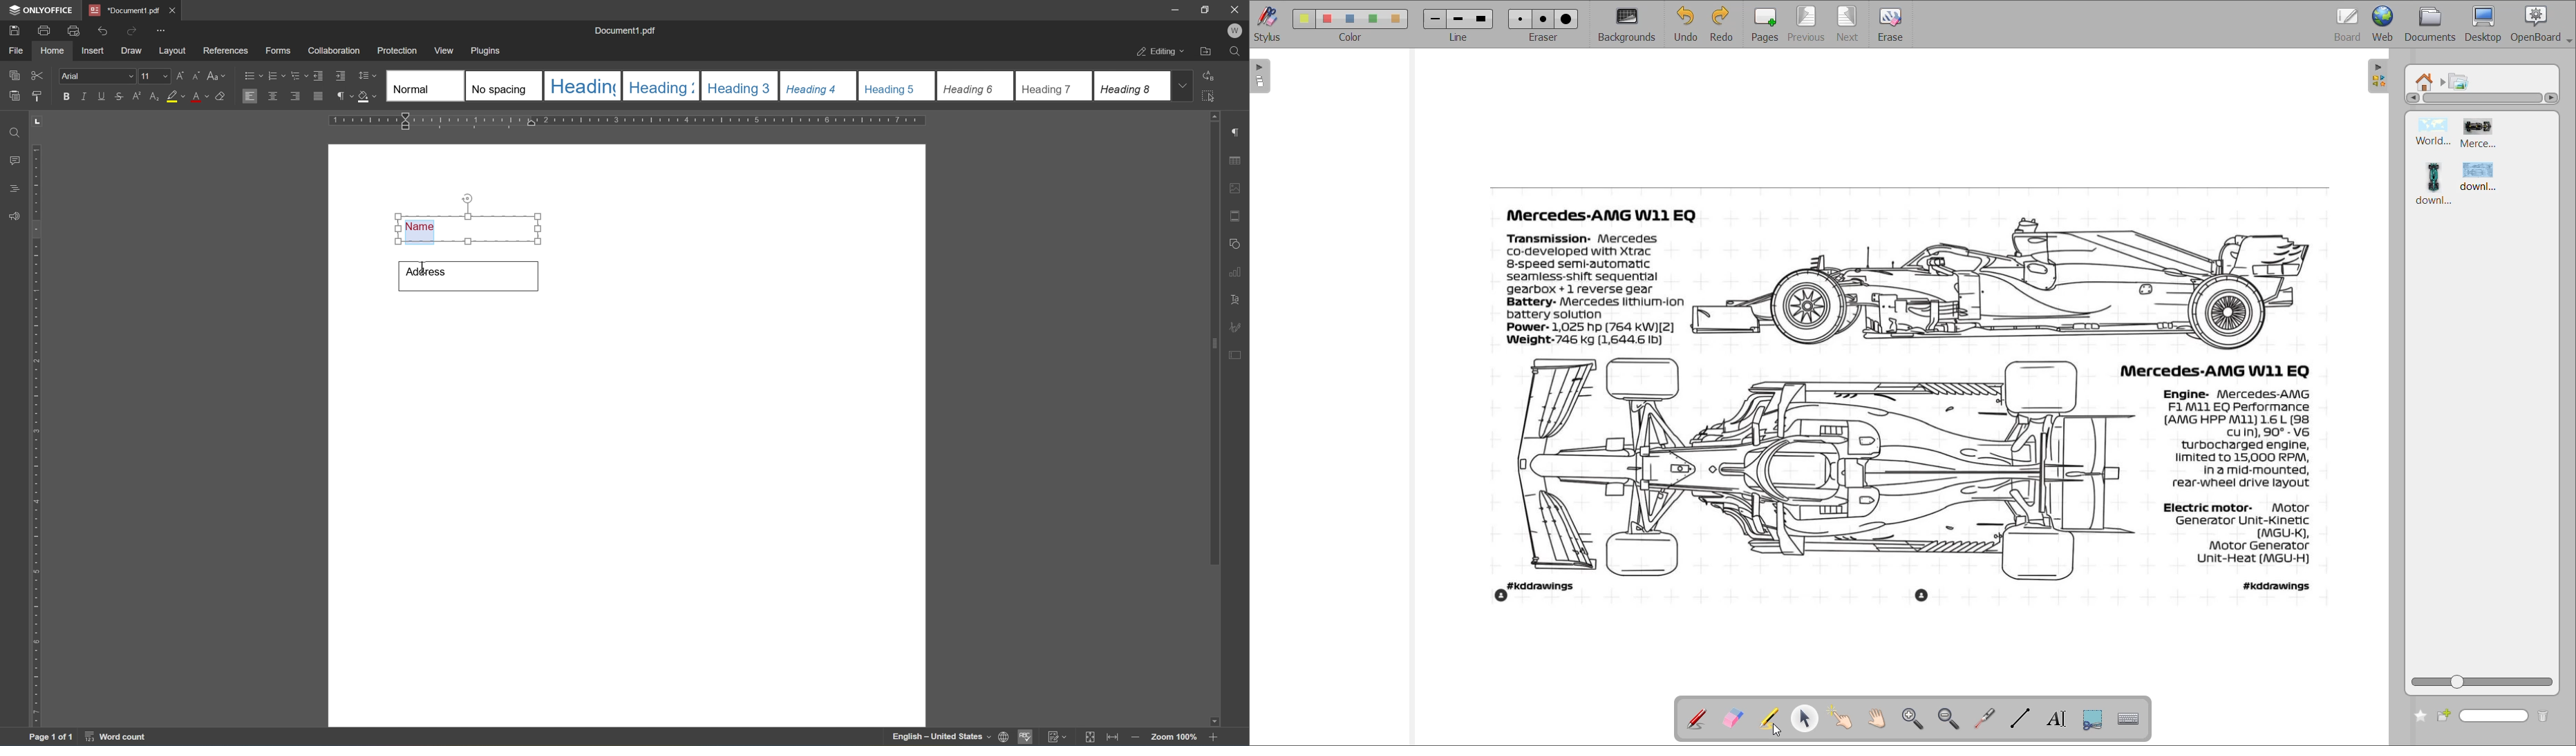  I want to click on align left, so click(249, 95).